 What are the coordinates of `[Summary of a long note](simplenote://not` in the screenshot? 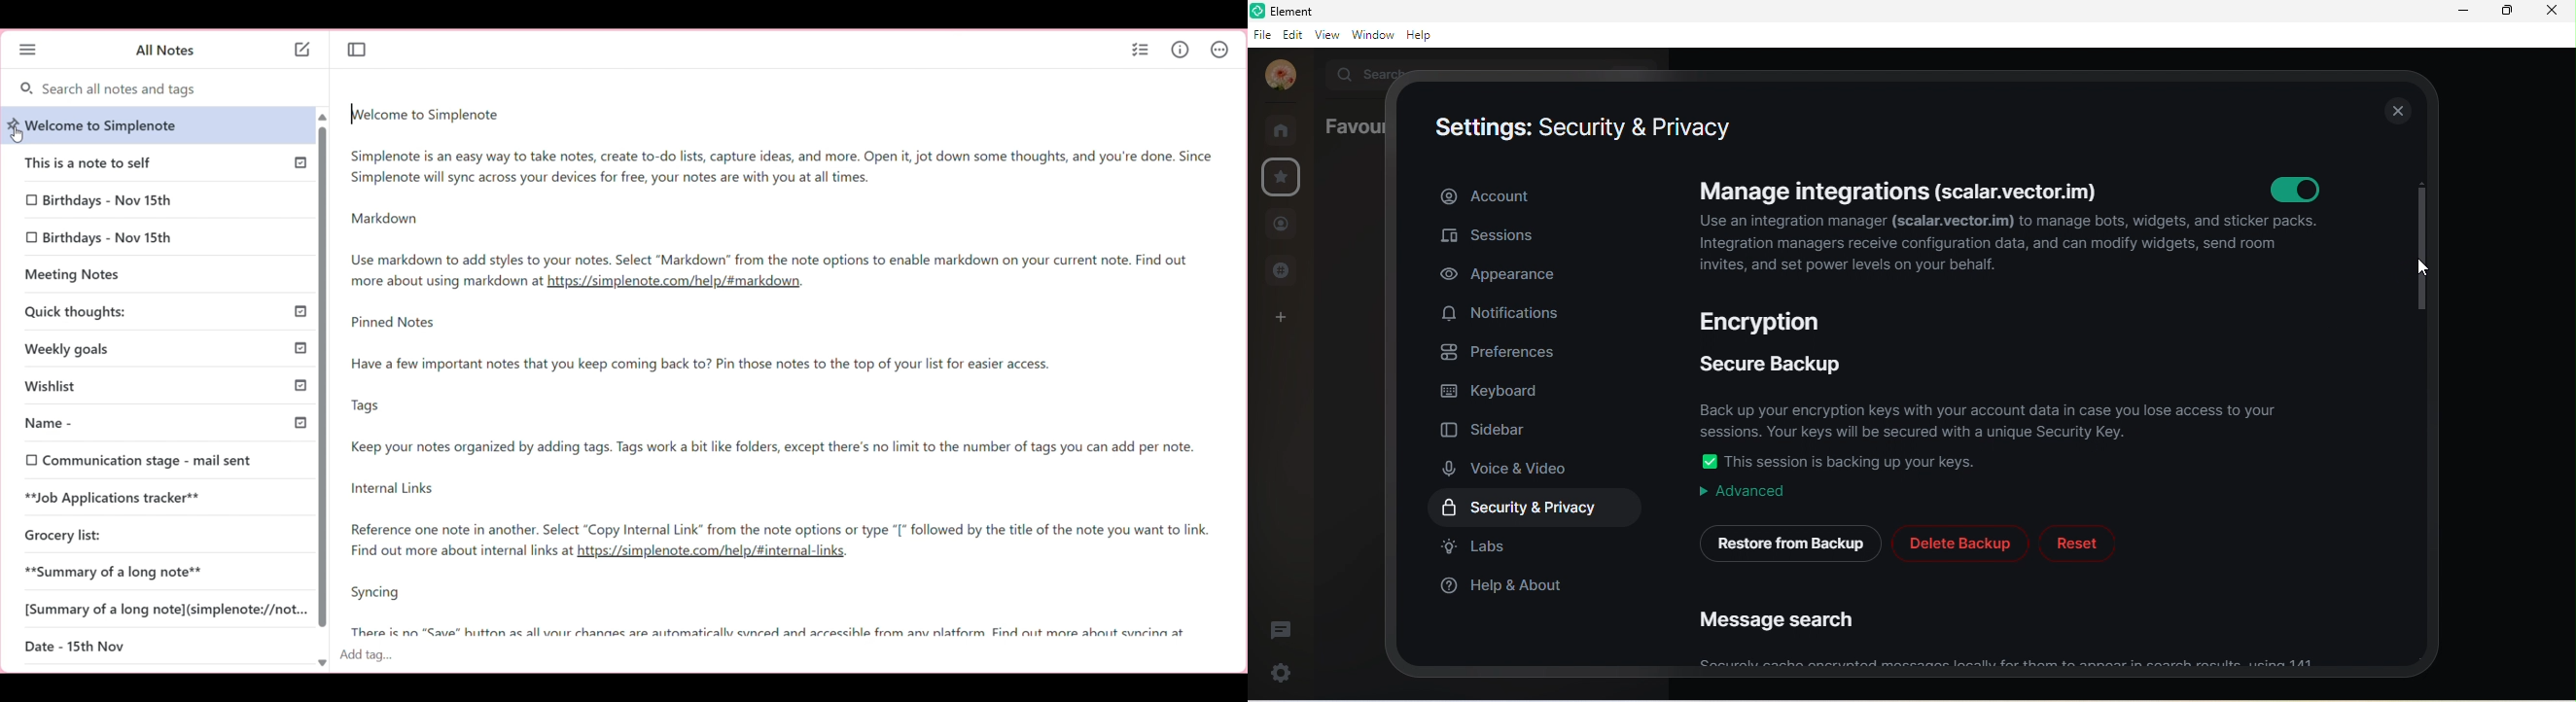 It's located at (166, 607).